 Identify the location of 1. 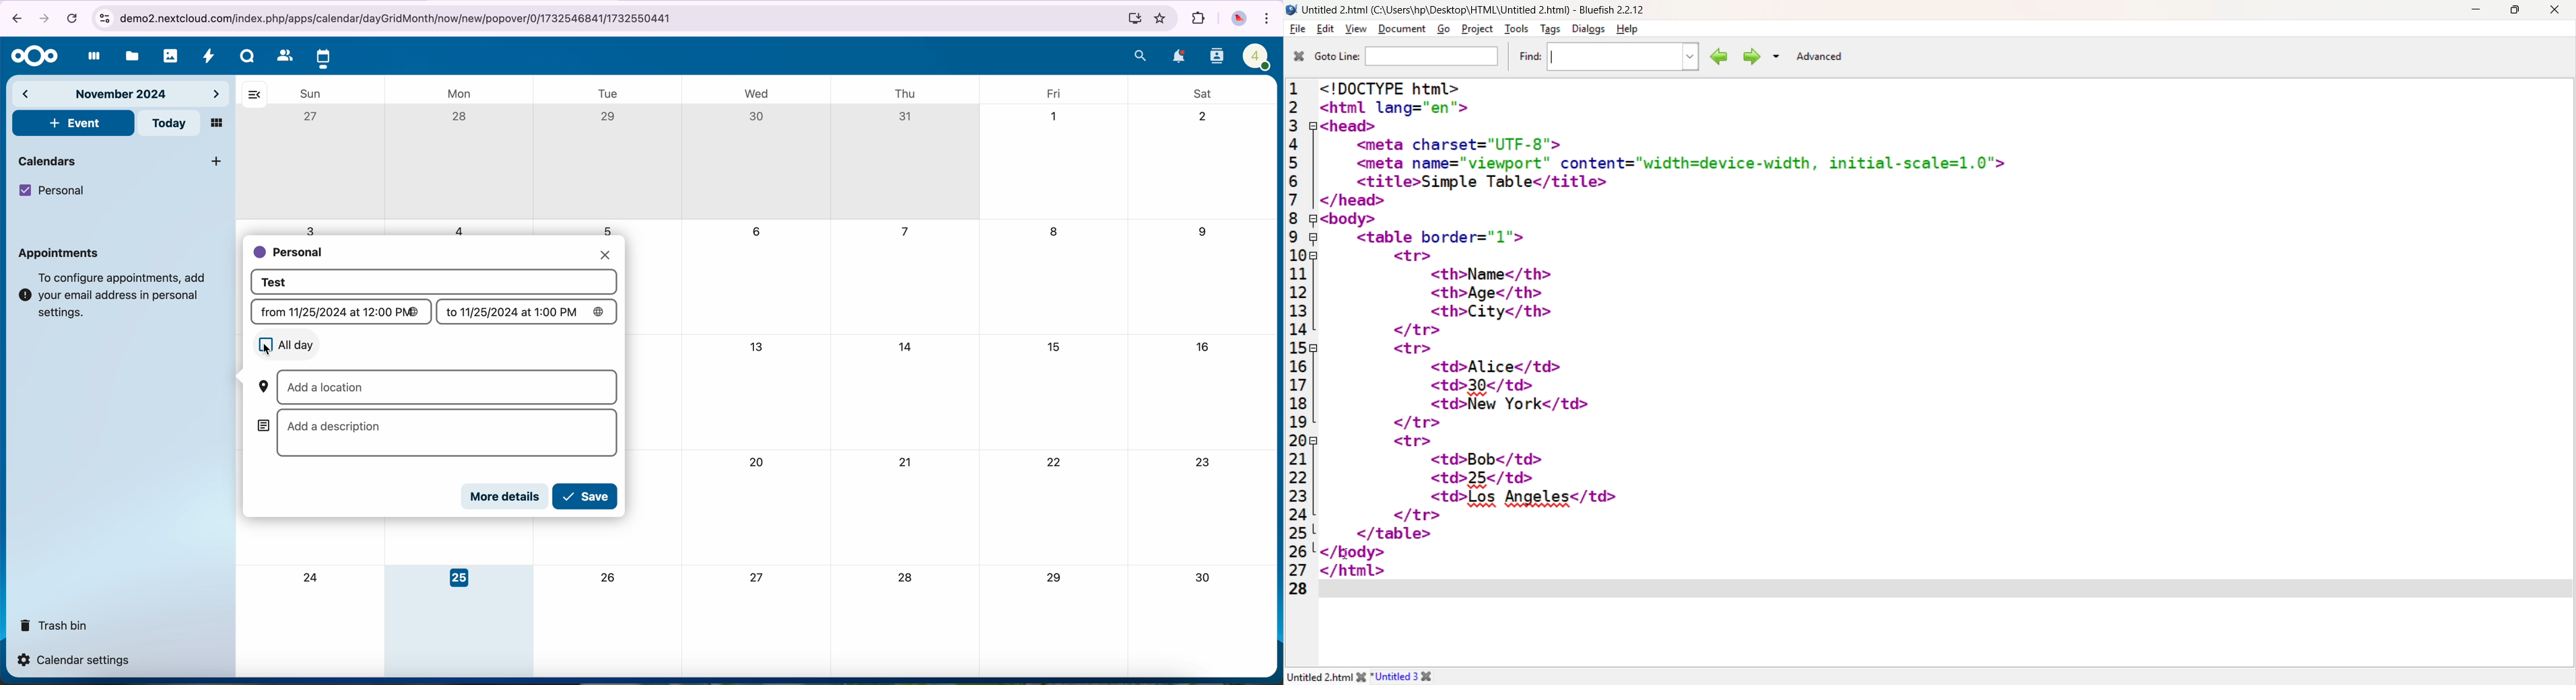
(1054, 116).